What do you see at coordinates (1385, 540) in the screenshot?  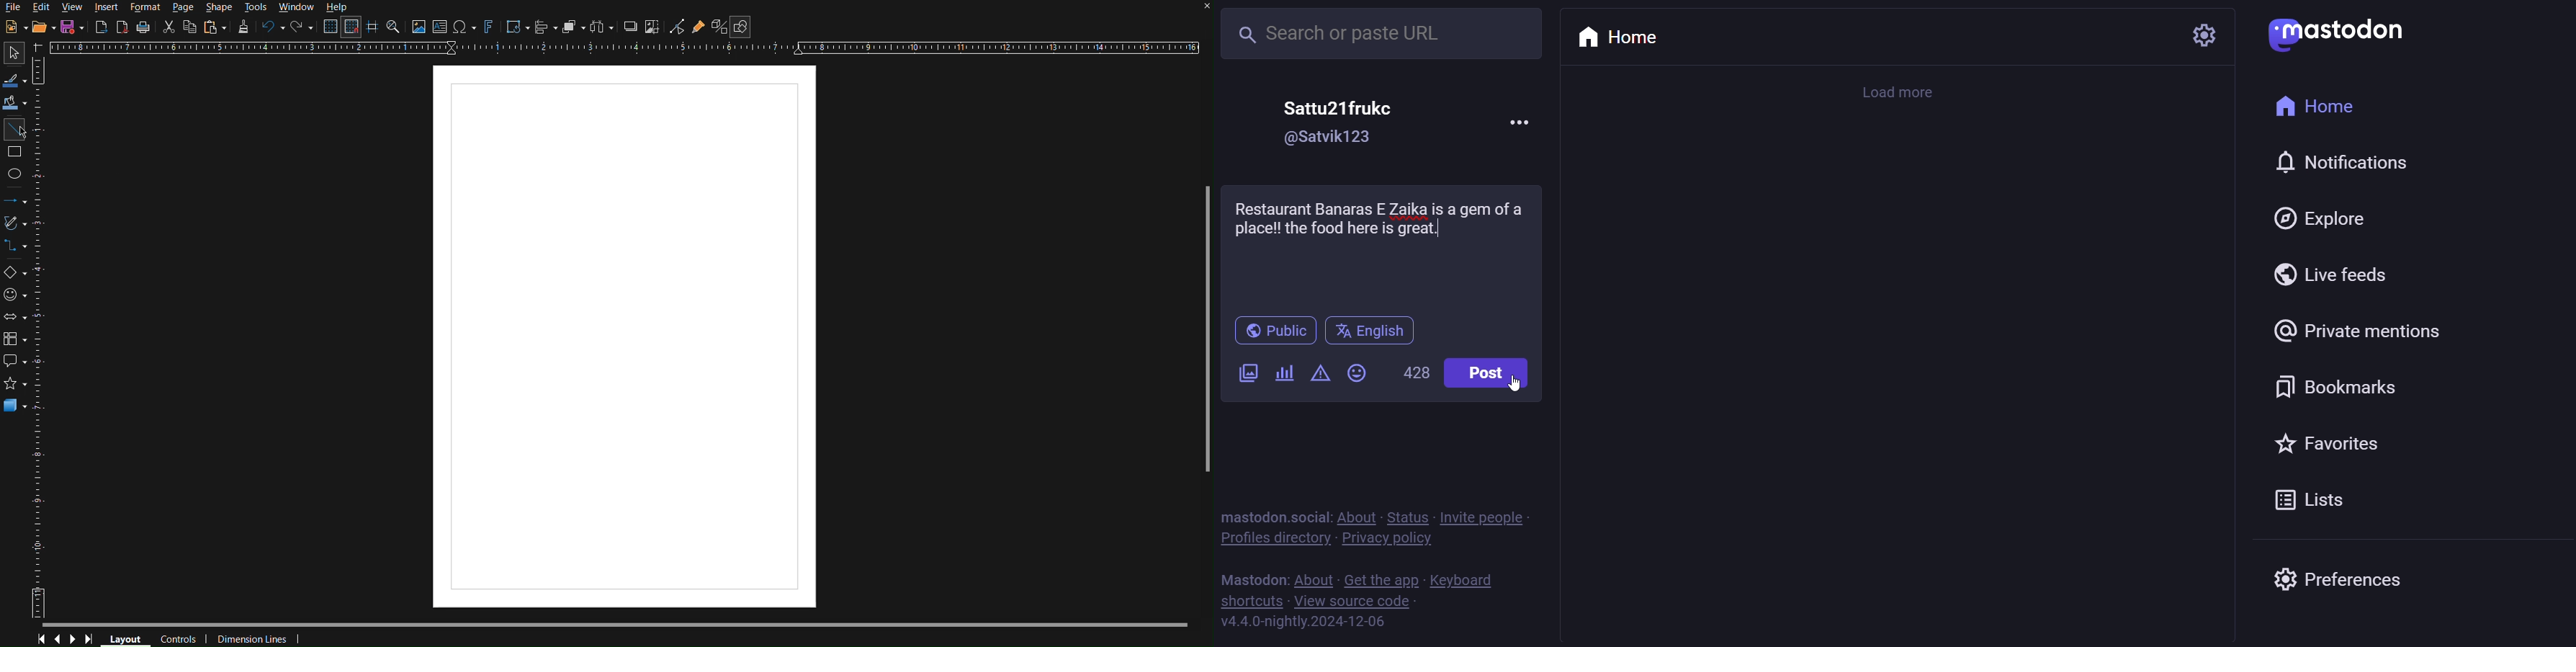 I see `privacy policy` at bounding box center [1385, 540].